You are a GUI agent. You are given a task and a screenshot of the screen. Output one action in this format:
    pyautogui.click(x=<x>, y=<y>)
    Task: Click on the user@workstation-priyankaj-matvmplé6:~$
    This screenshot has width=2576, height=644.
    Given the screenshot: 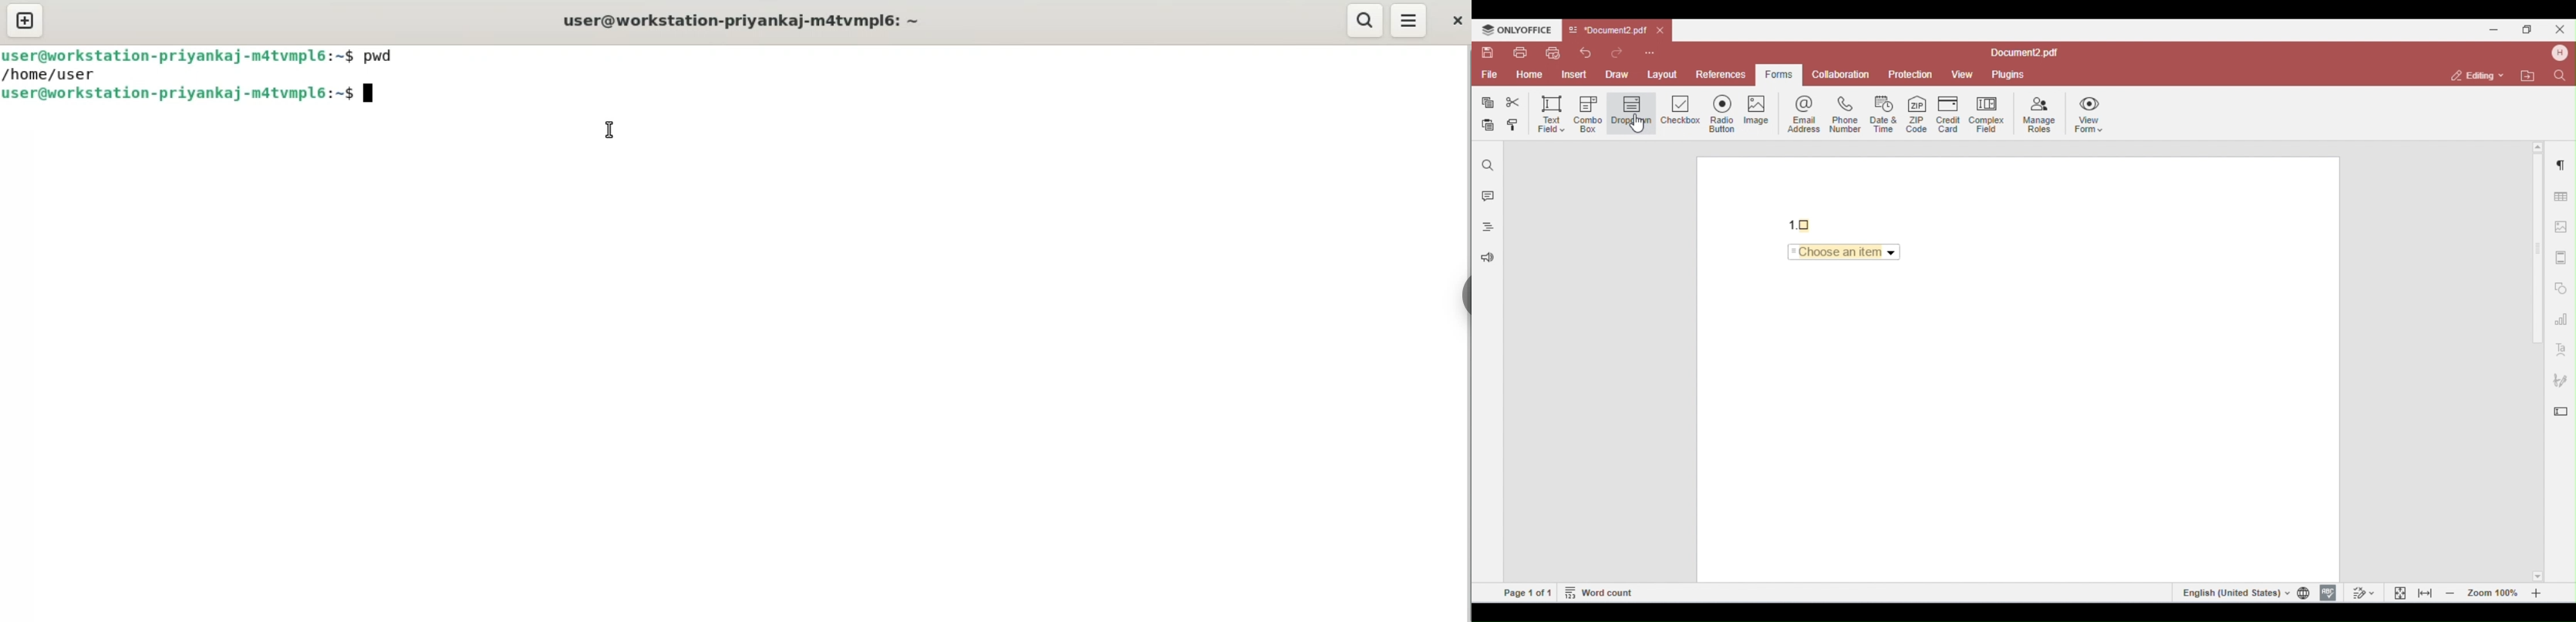 What is the action you would take?
    pyautogui.click(x=182, y=94)
    